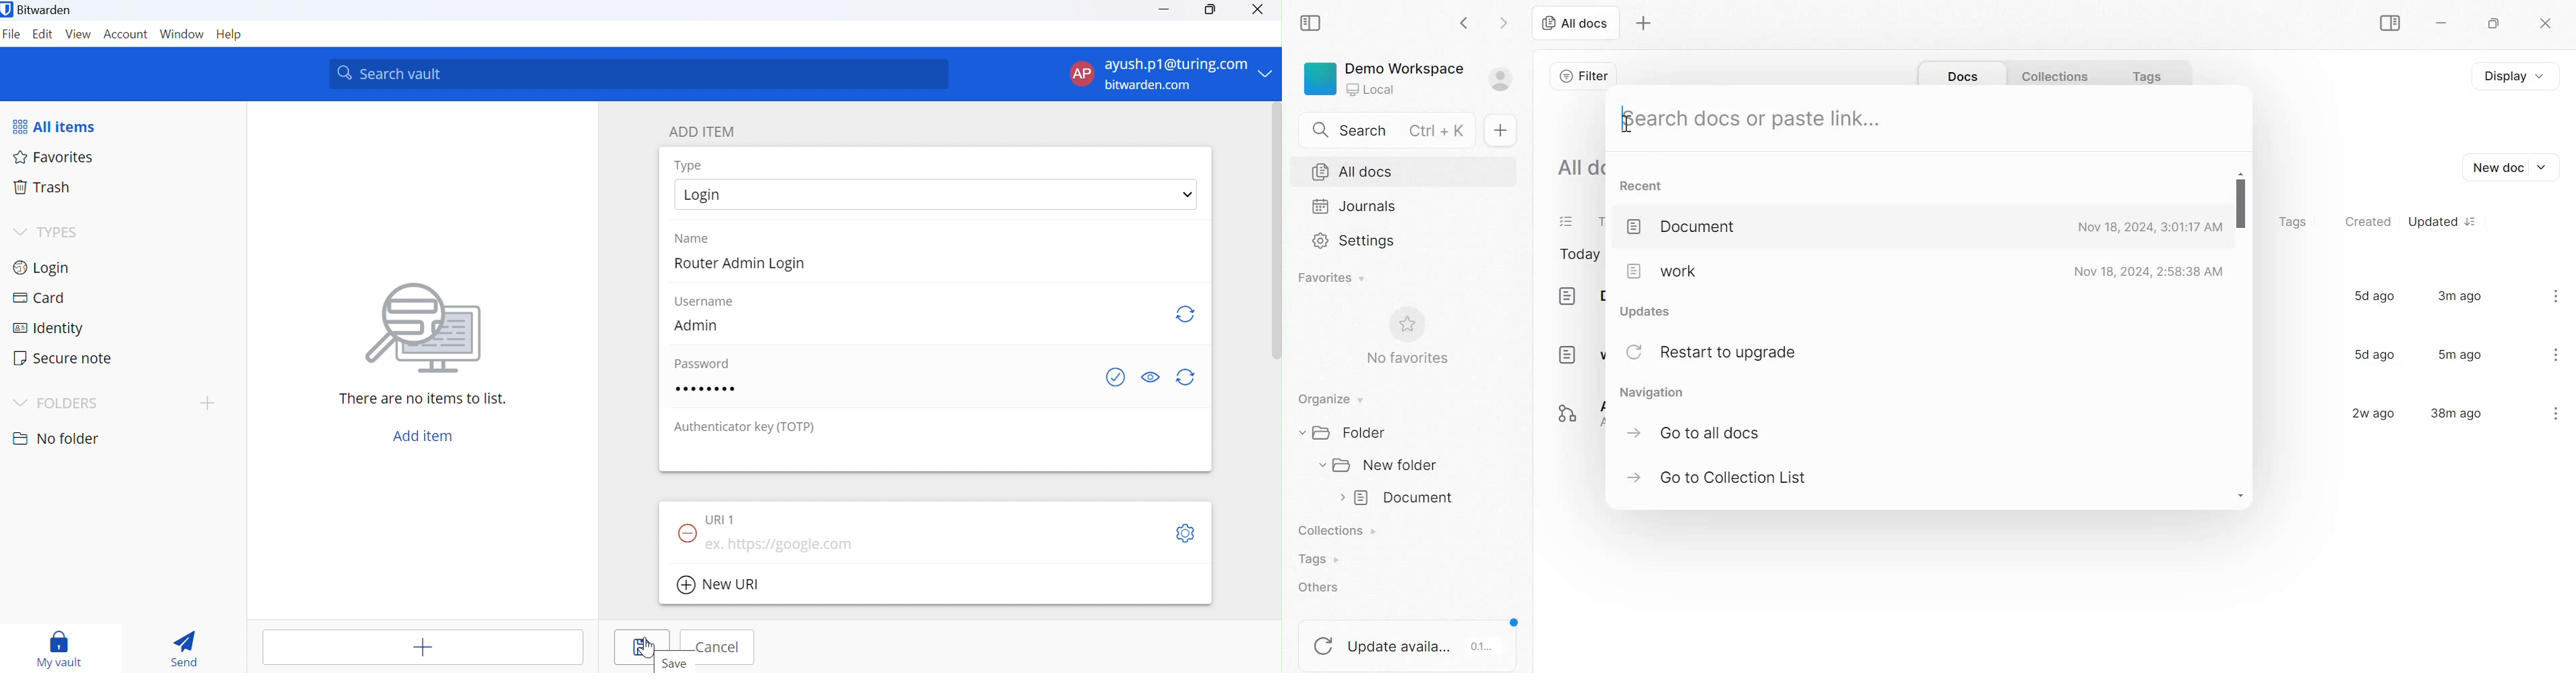 The image size is (2576, 700). Describe the element at coordinates (1961, 77) in the screenshot. I see `Docs` at that location.